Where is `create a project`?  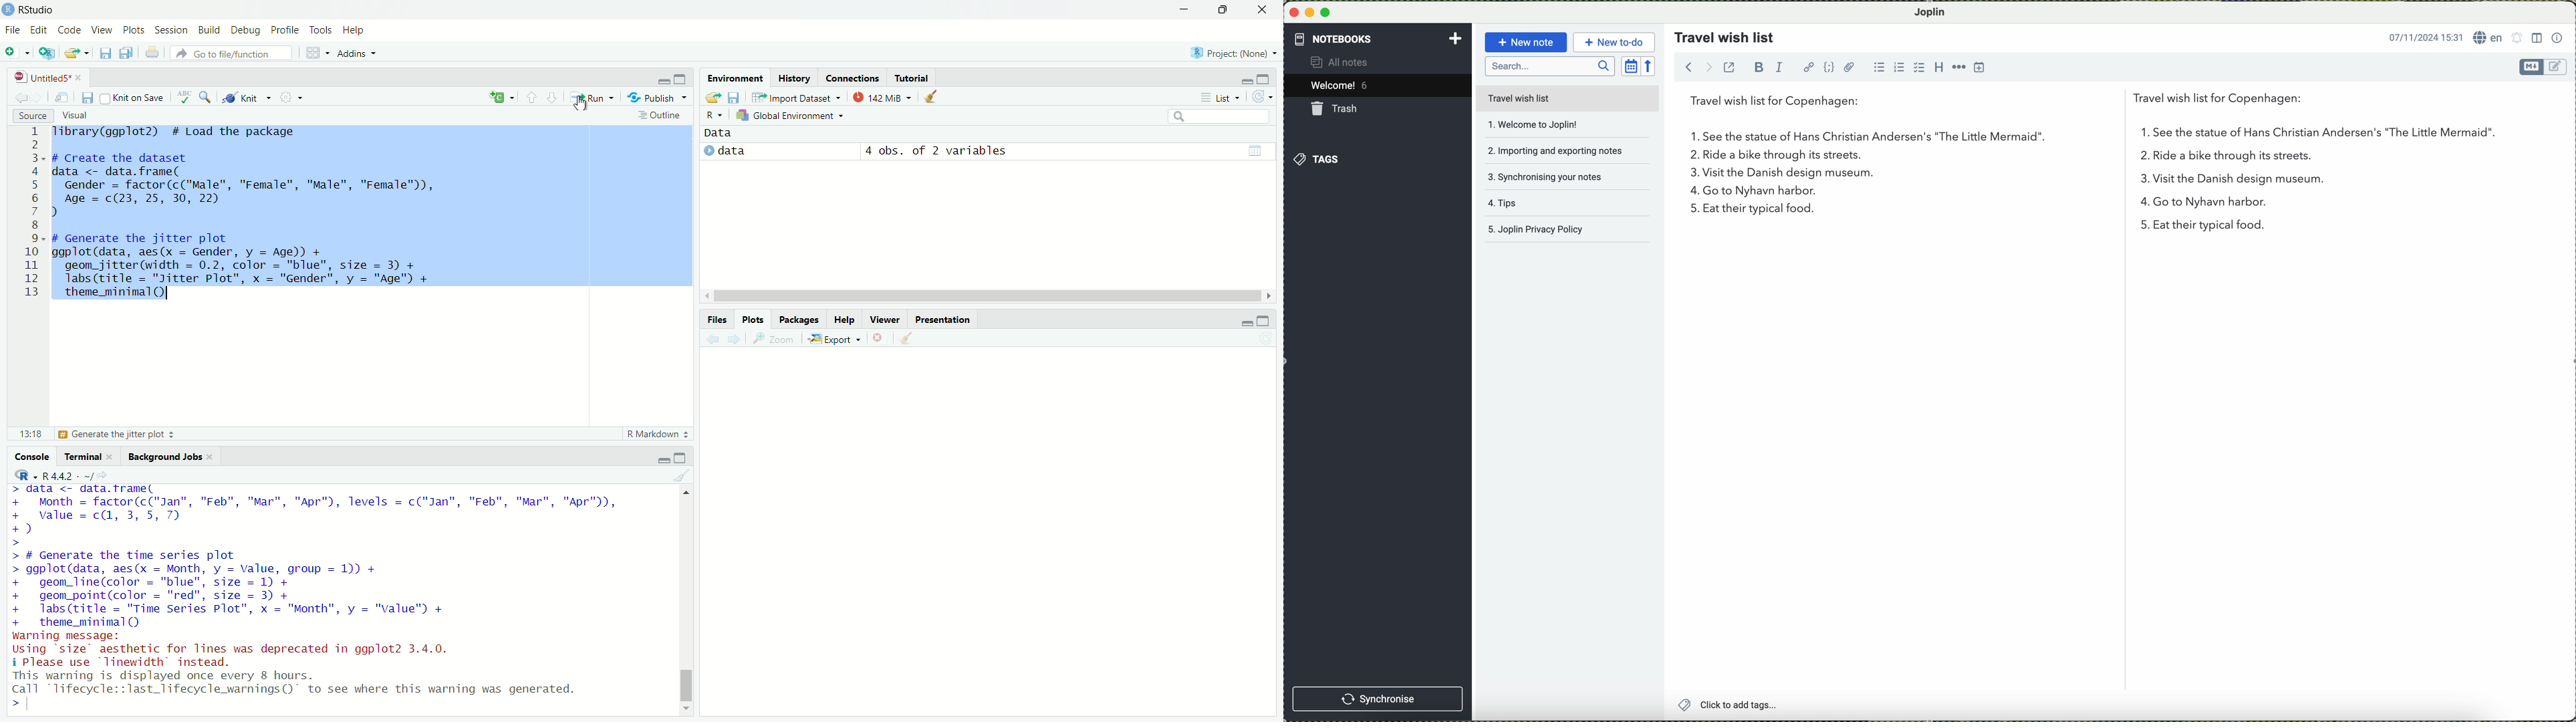
create a project is located at coordinates (47, 51).